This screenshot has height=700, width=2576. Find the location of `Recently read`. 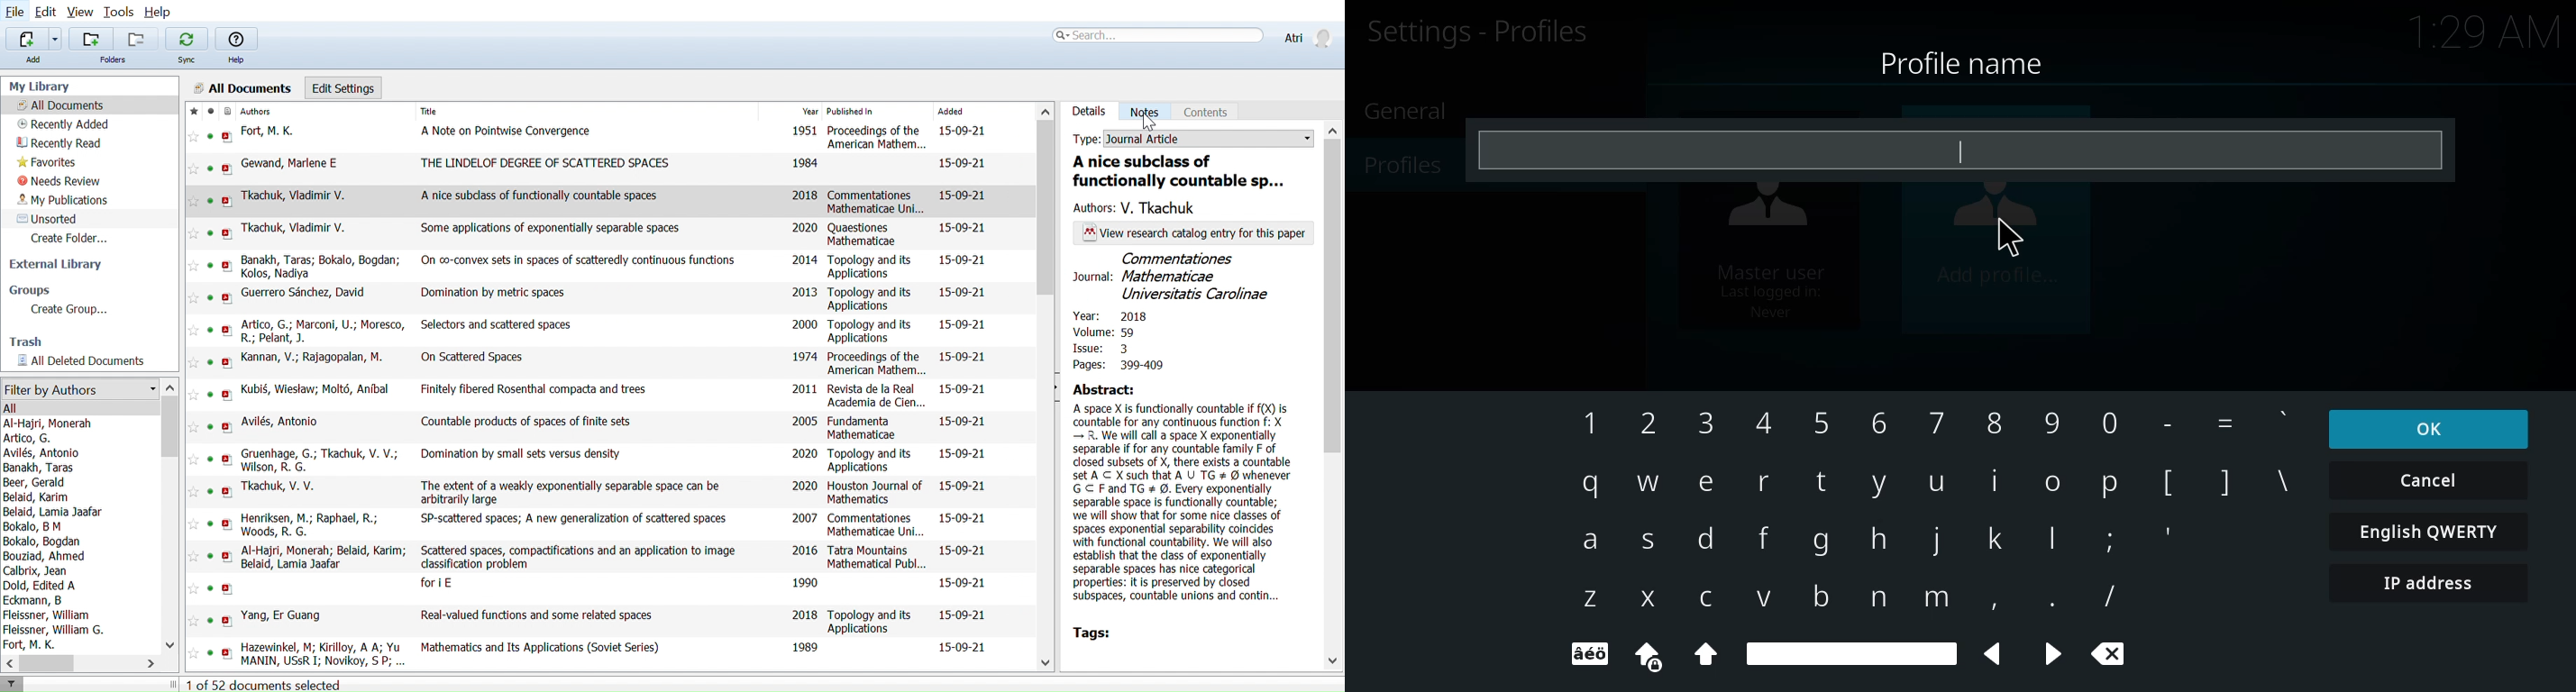

Recently read is located at coordinates (62, 144).